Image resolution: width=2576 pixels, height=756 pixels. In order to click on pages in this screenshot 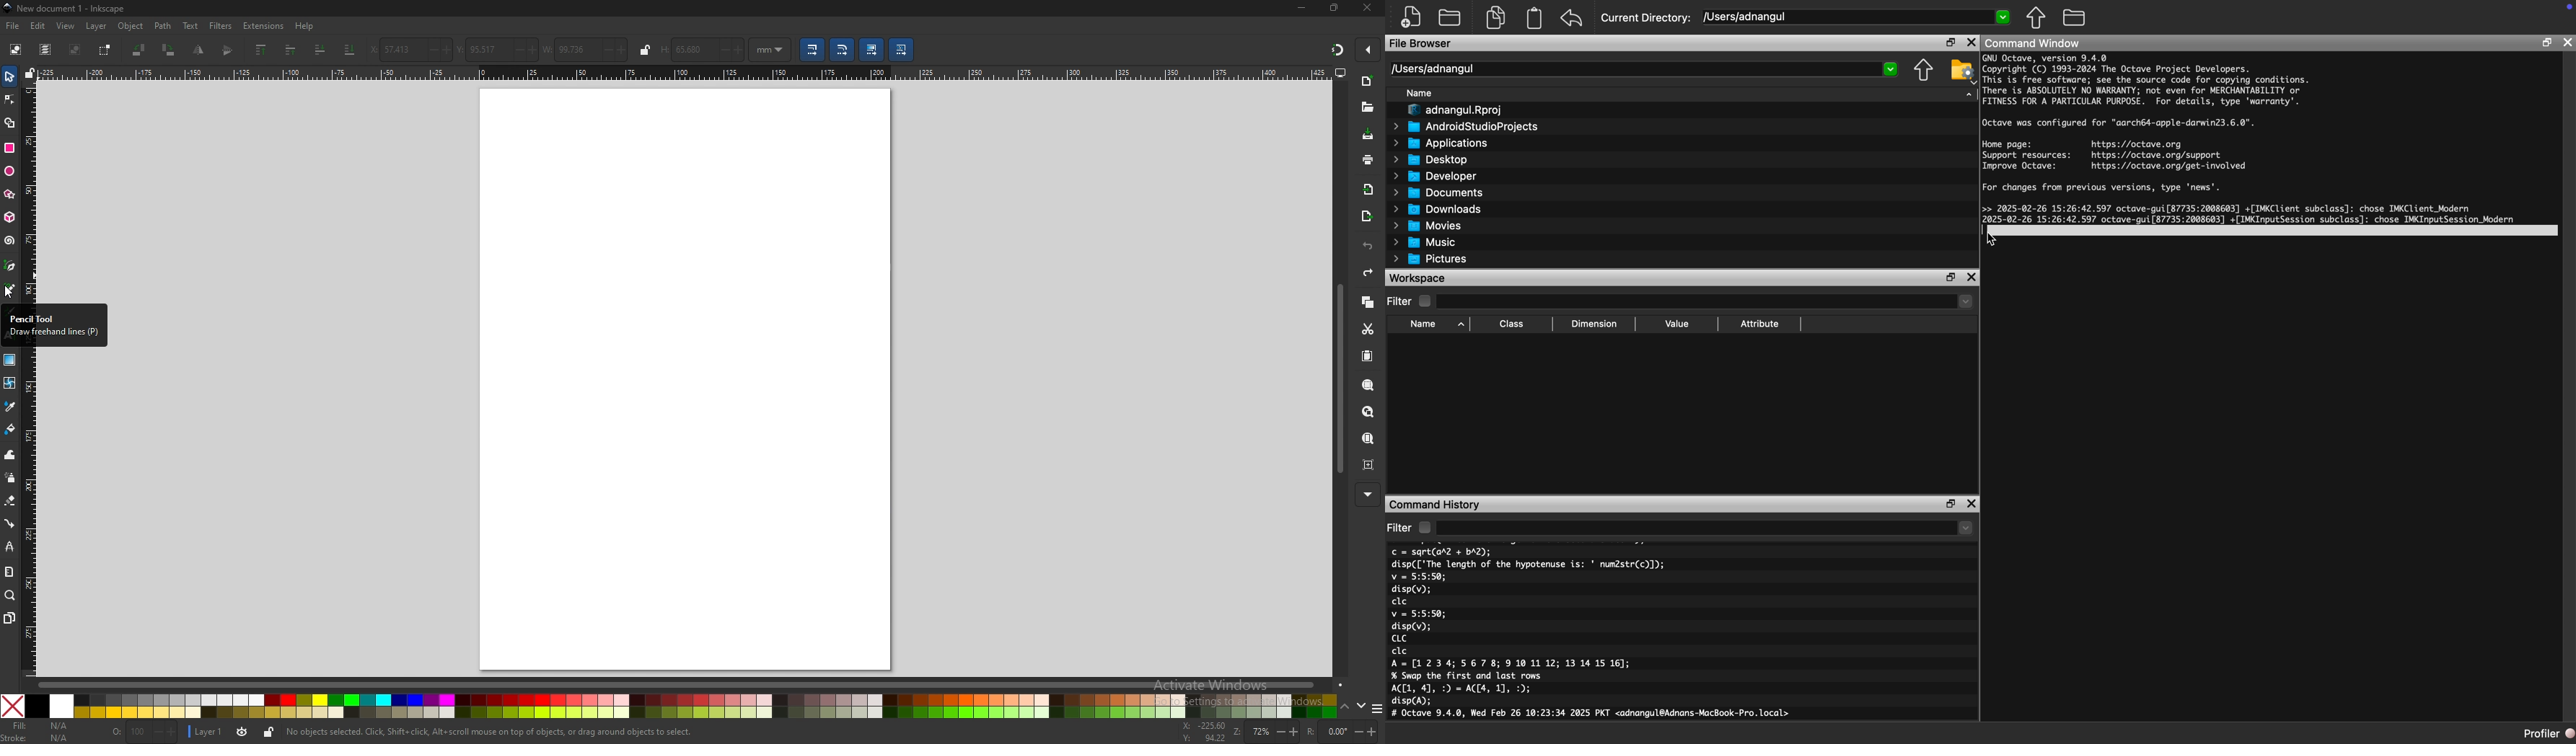, I will do `click(9, 618)`.